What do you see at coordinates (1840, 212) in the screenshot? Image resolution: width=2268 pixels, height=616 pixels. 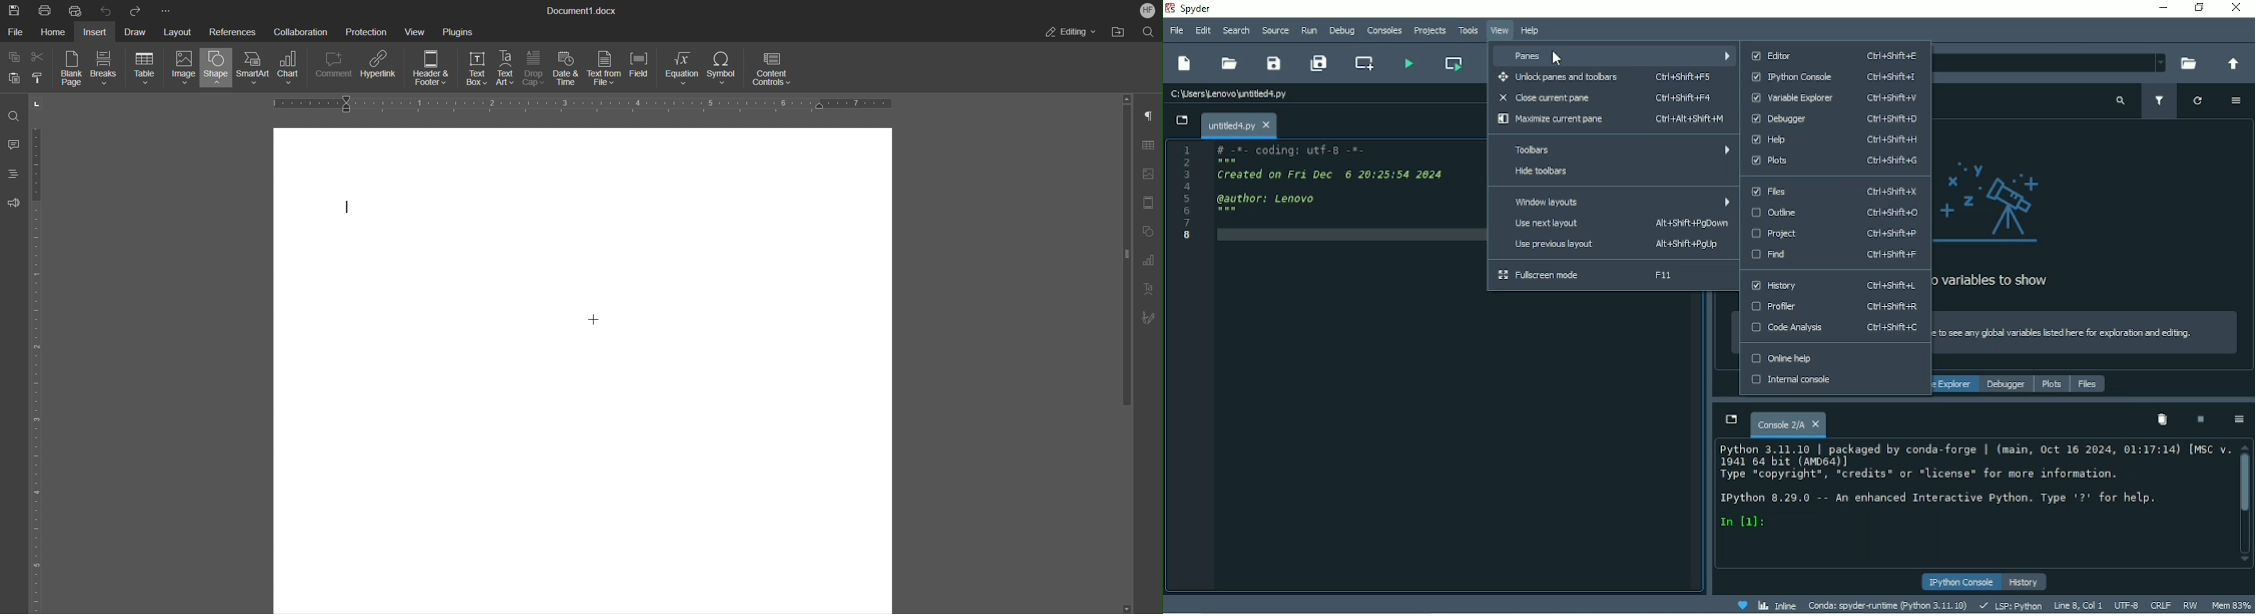 I see `Outline` at bounding box center [1840, 212].